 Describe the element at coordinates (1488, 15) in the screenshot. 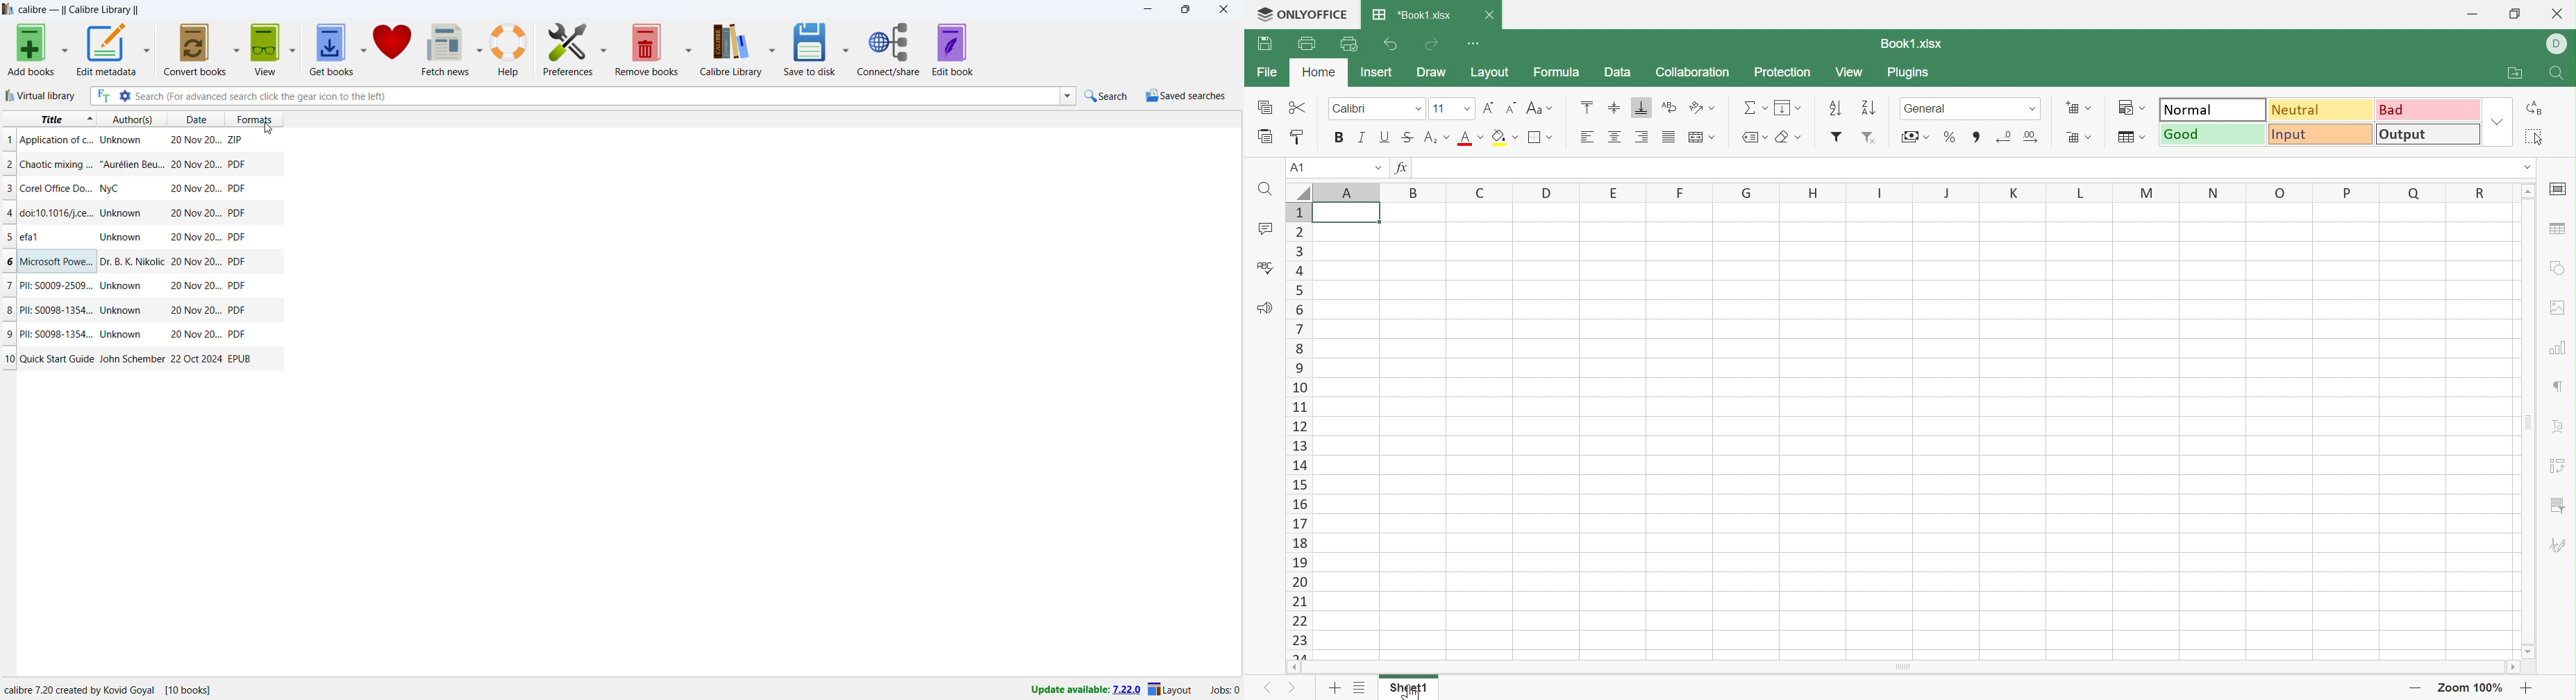

I see `Close` at that location.